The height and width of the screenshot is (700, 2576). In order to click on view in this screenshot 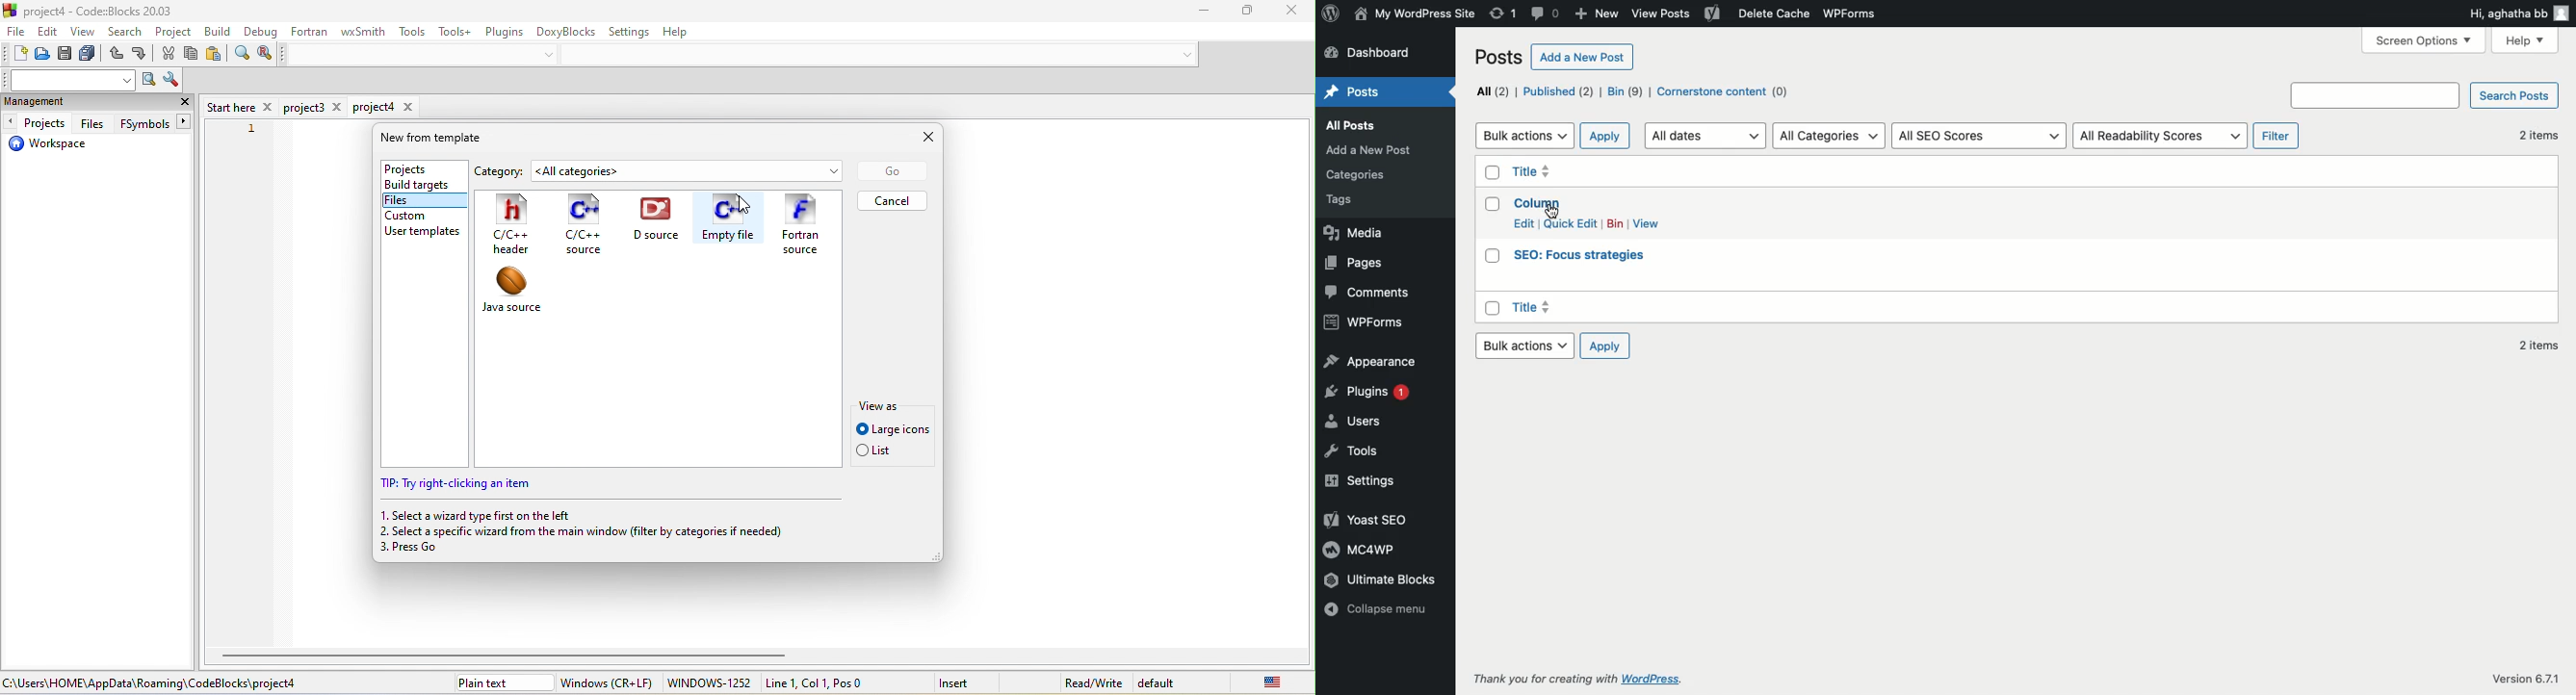, I will do `click(85, 34)`.